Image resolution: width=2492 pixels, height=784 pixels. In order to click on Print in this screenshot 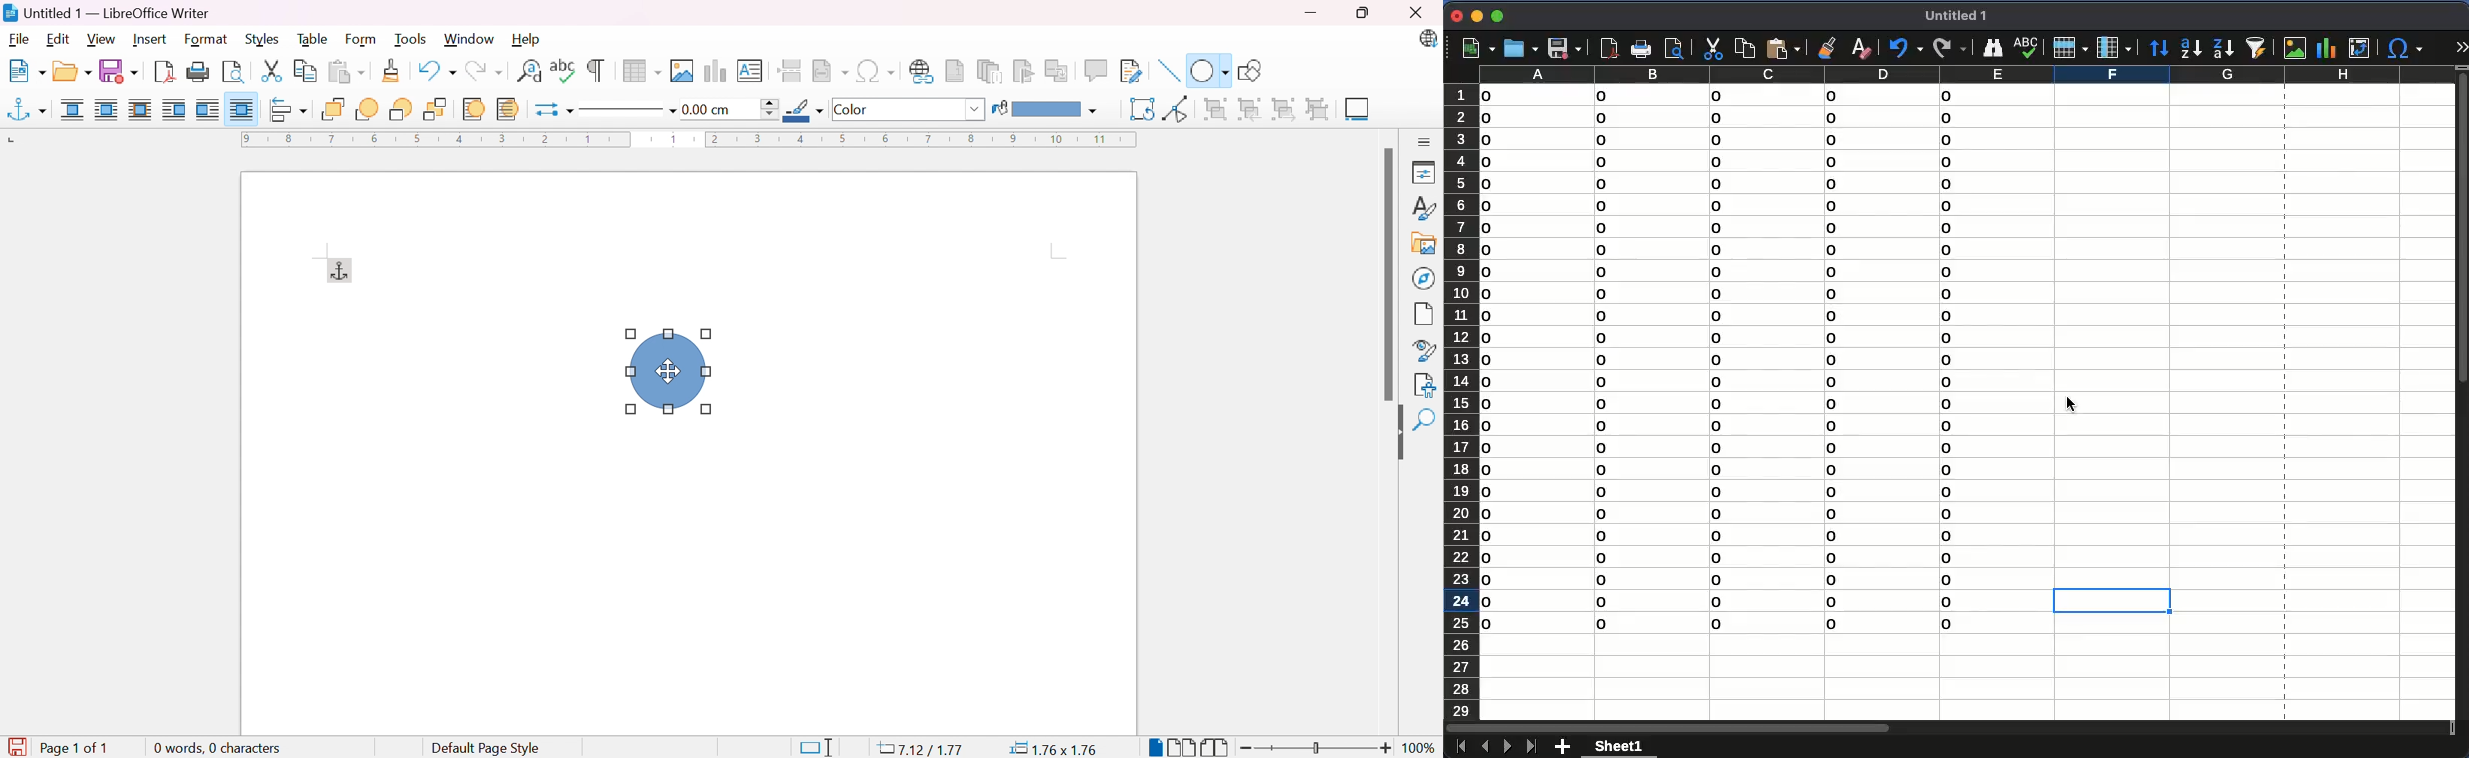, I will do `click(199, 71)`.